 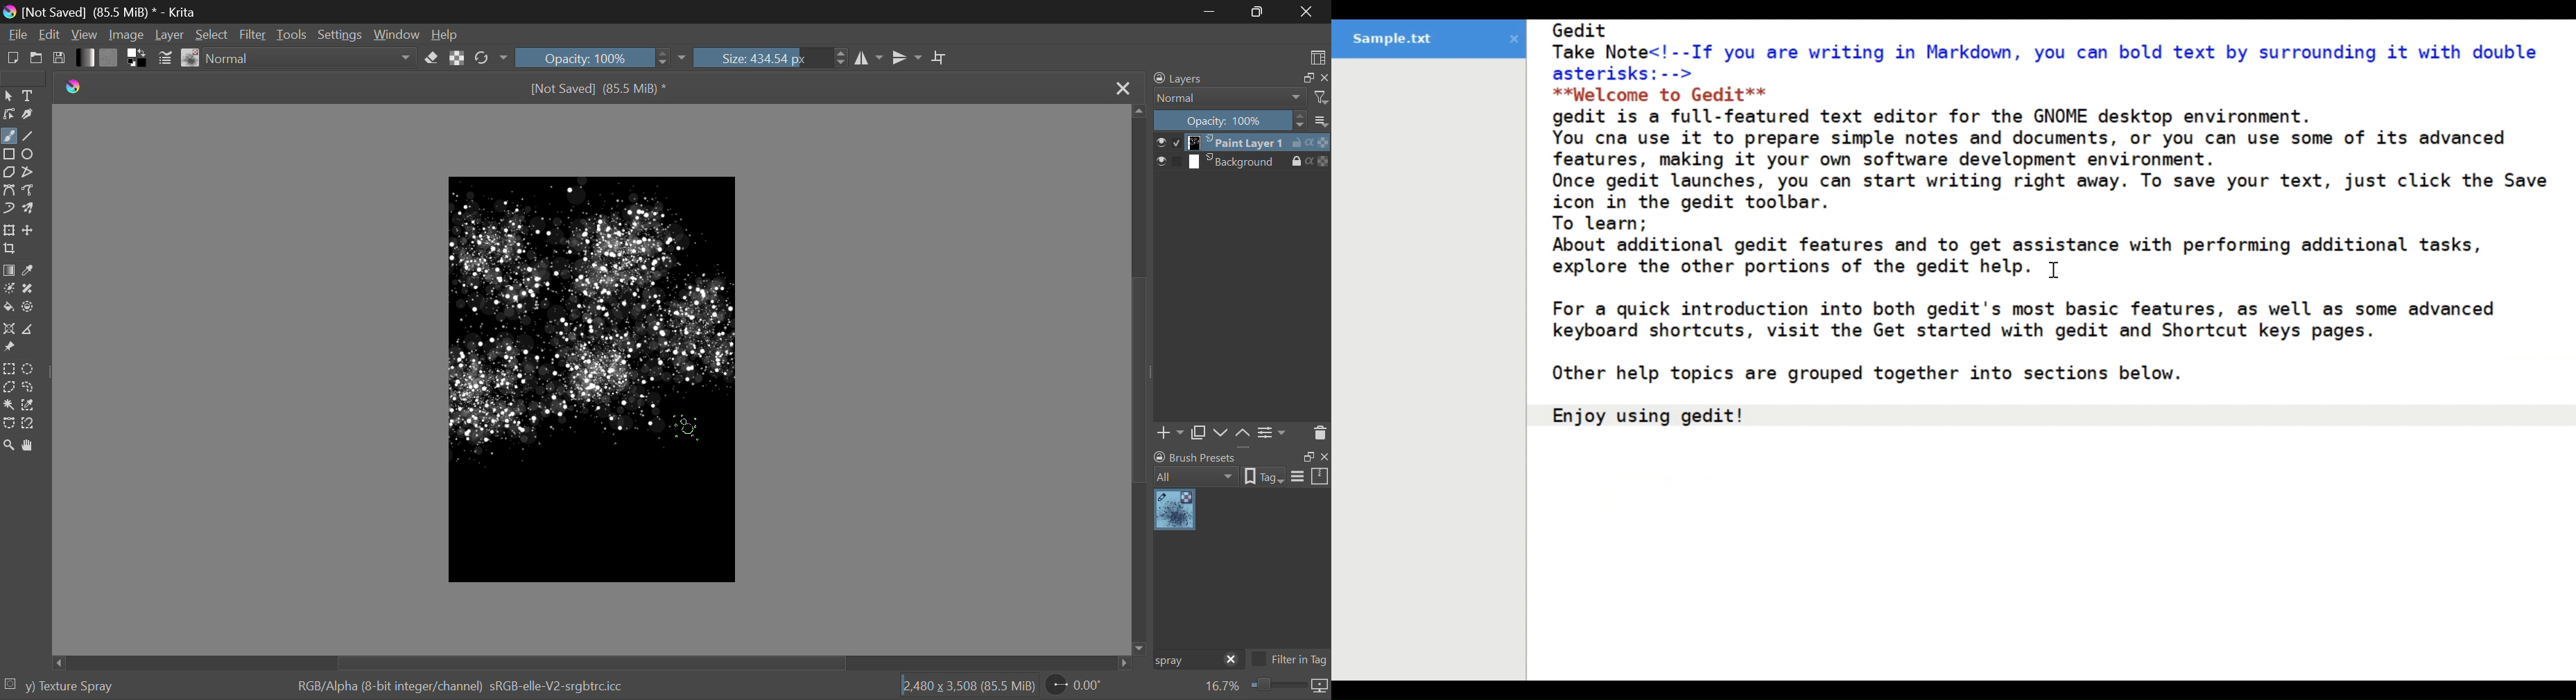 What do you see at coordinates (86, 58) in the screenshot?
I see `Gradient` at bounding box center [86, 58].